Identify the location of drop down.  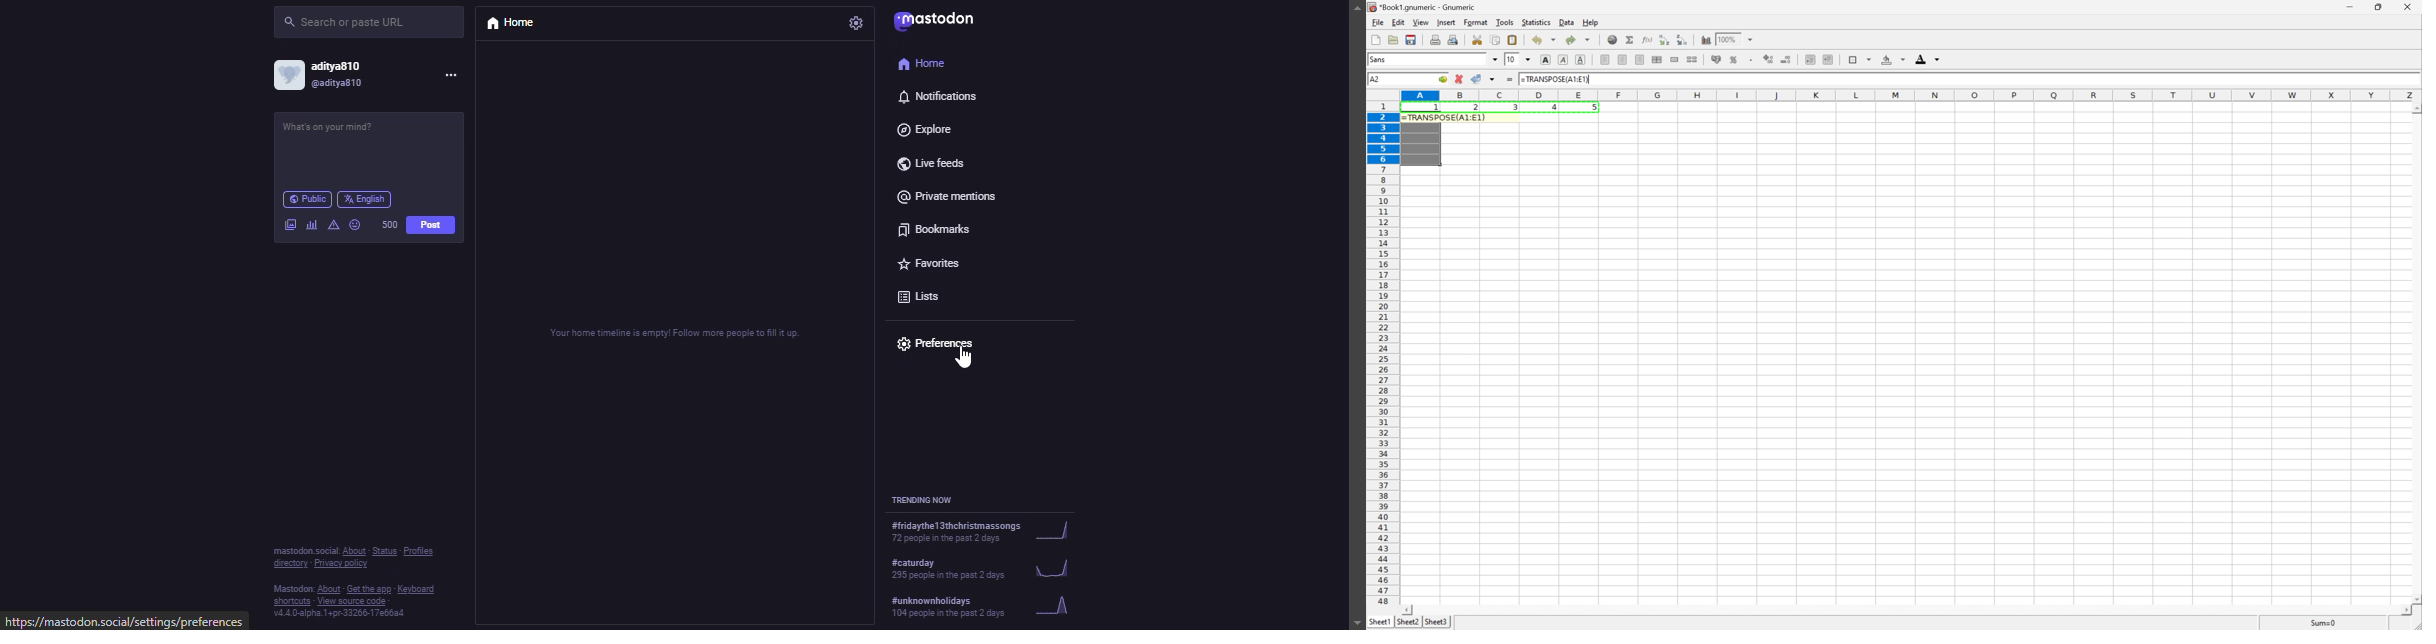
(1751, 40).